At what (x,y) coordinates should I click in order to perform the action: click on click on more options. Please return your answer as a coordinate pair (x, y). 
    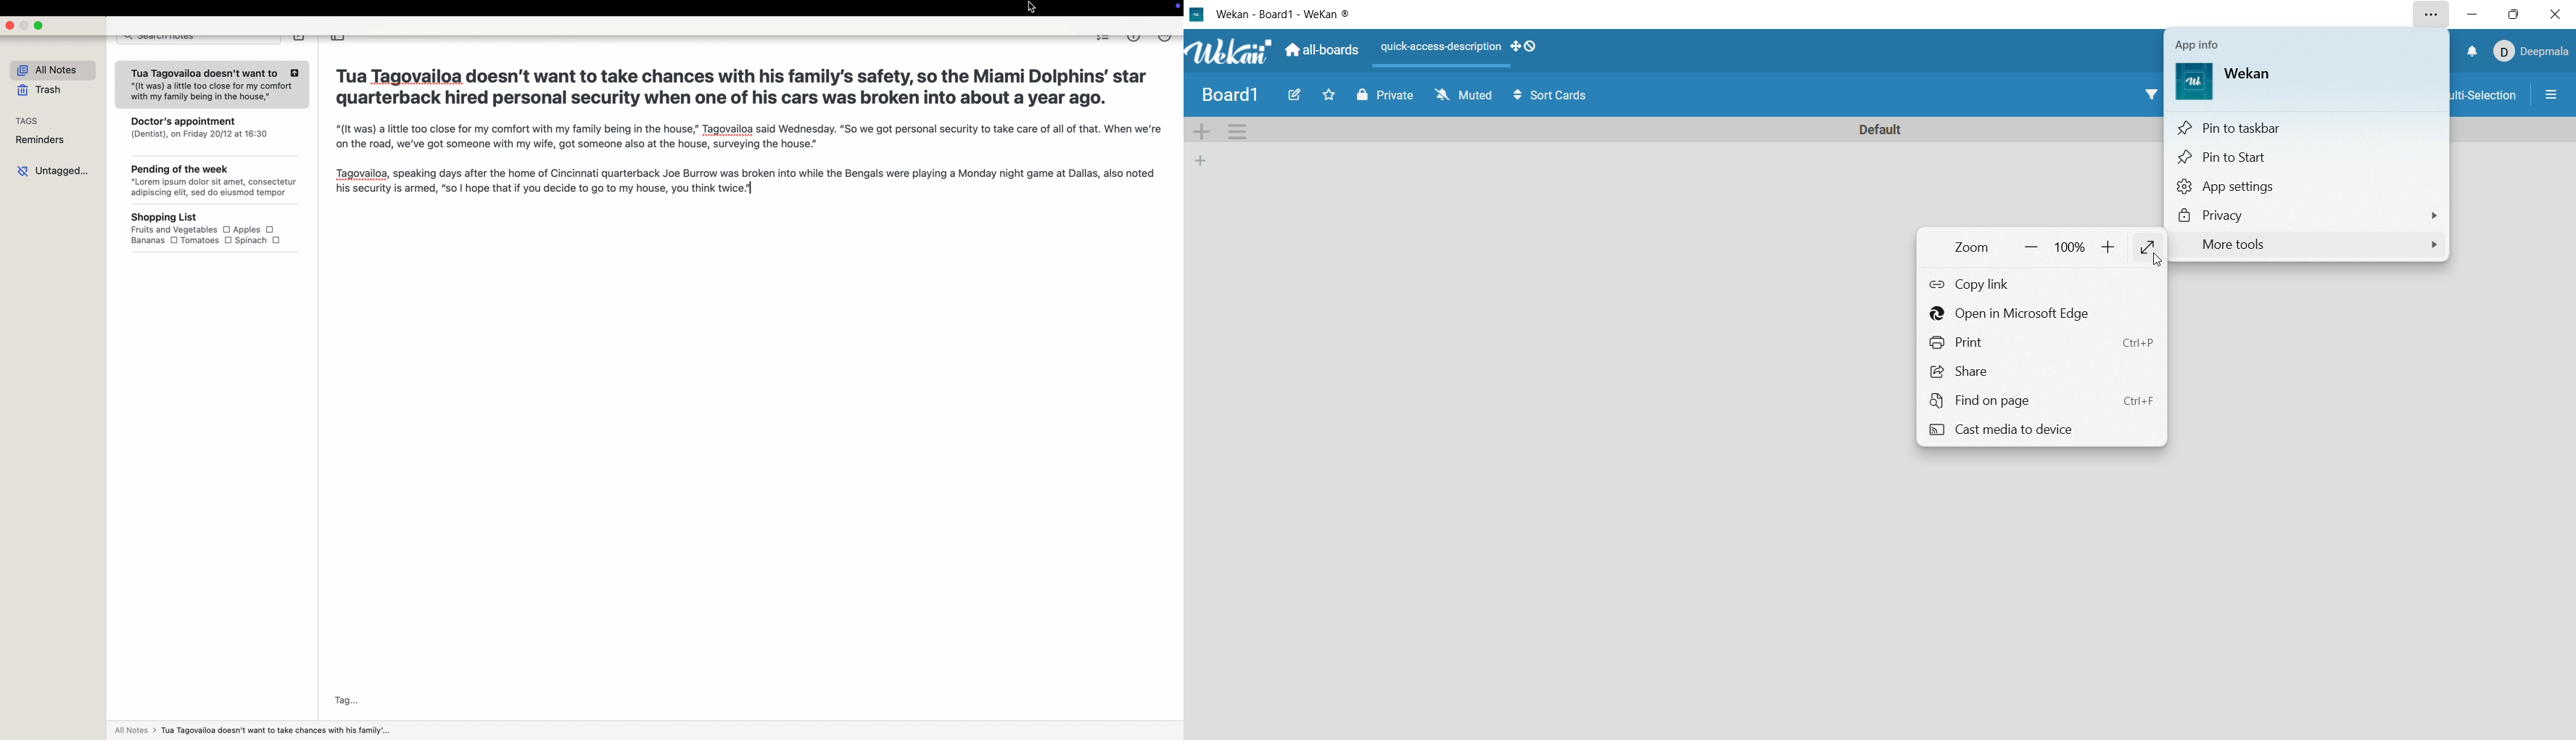
    Looking at the image, I should click on (1167, 36).